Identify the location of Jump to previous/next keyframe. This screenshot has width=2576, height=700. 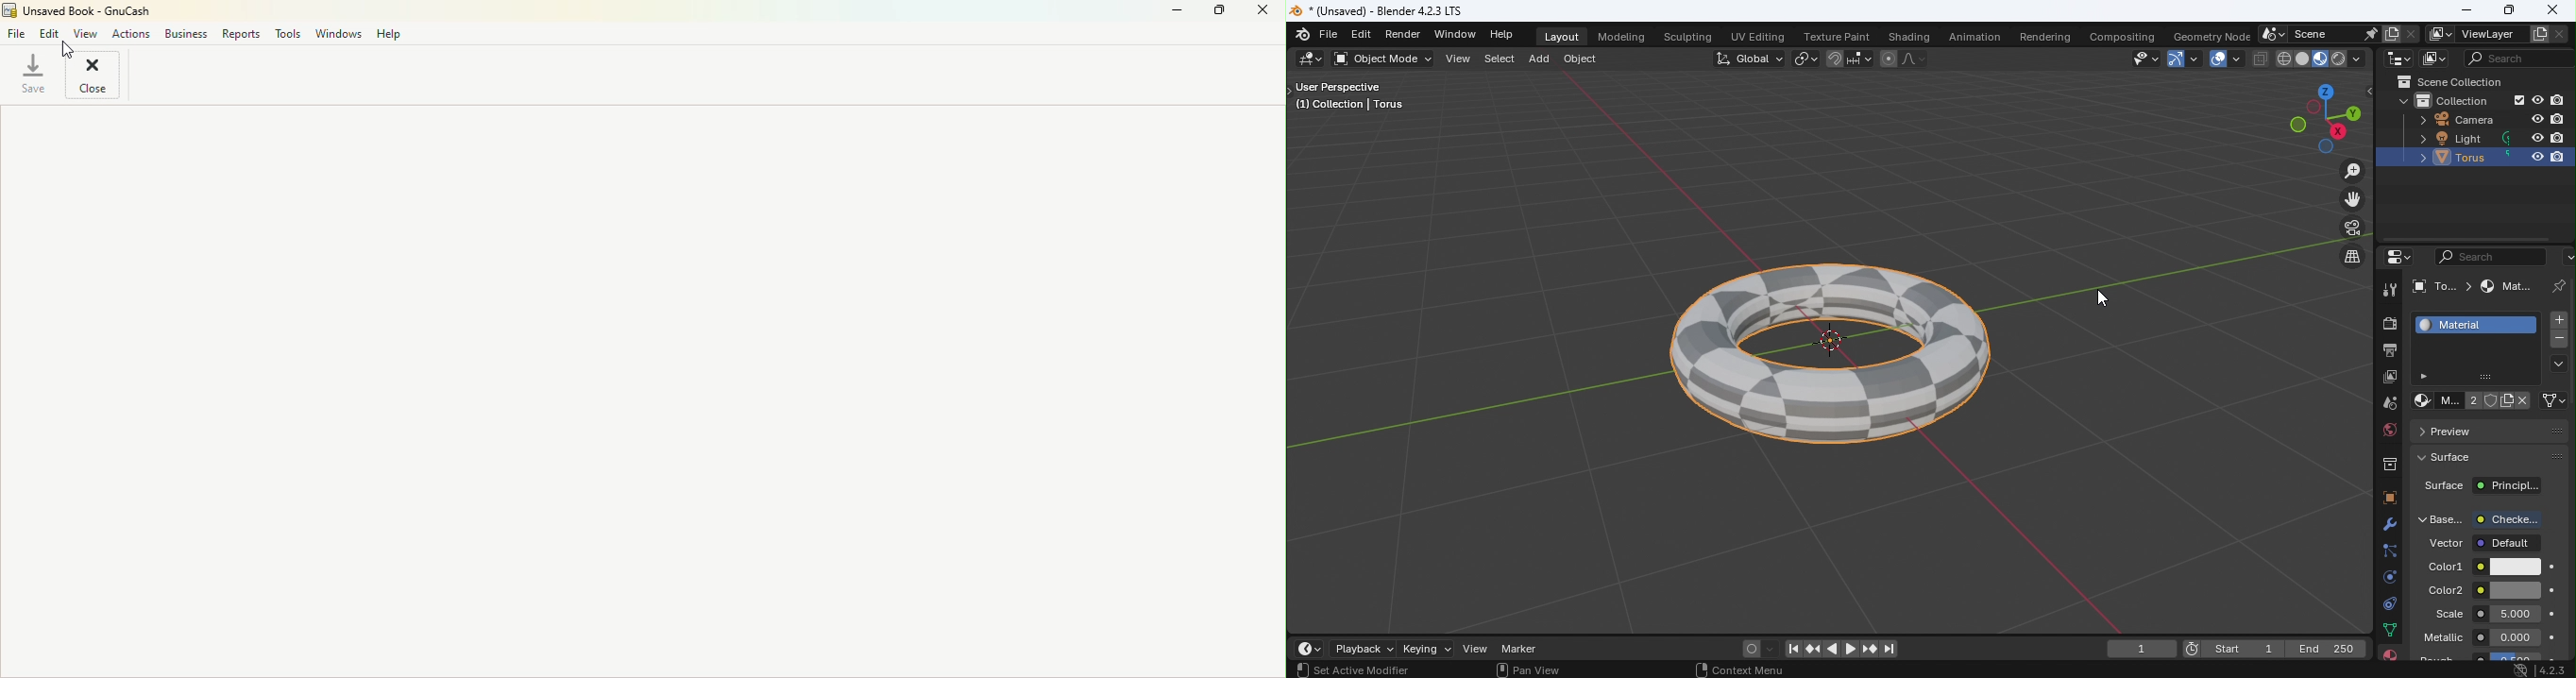
(1869, 651).